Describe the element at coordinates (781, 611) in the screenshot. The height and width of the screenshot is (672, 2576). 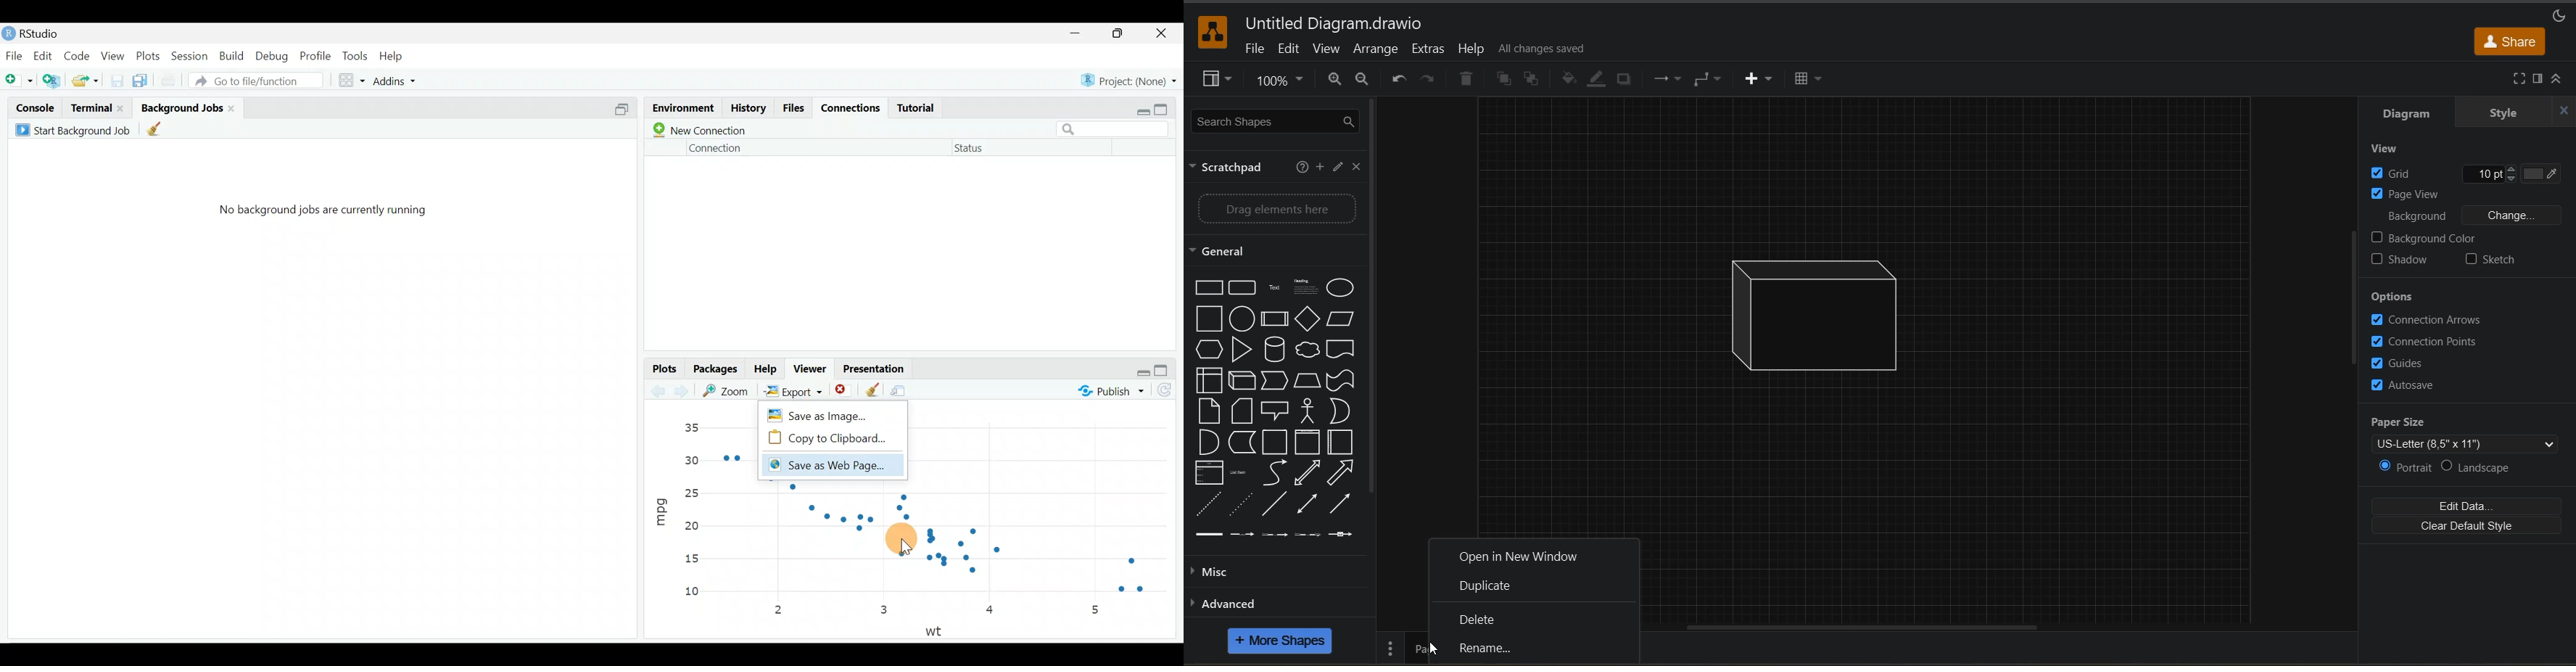
I see `2` at that location.